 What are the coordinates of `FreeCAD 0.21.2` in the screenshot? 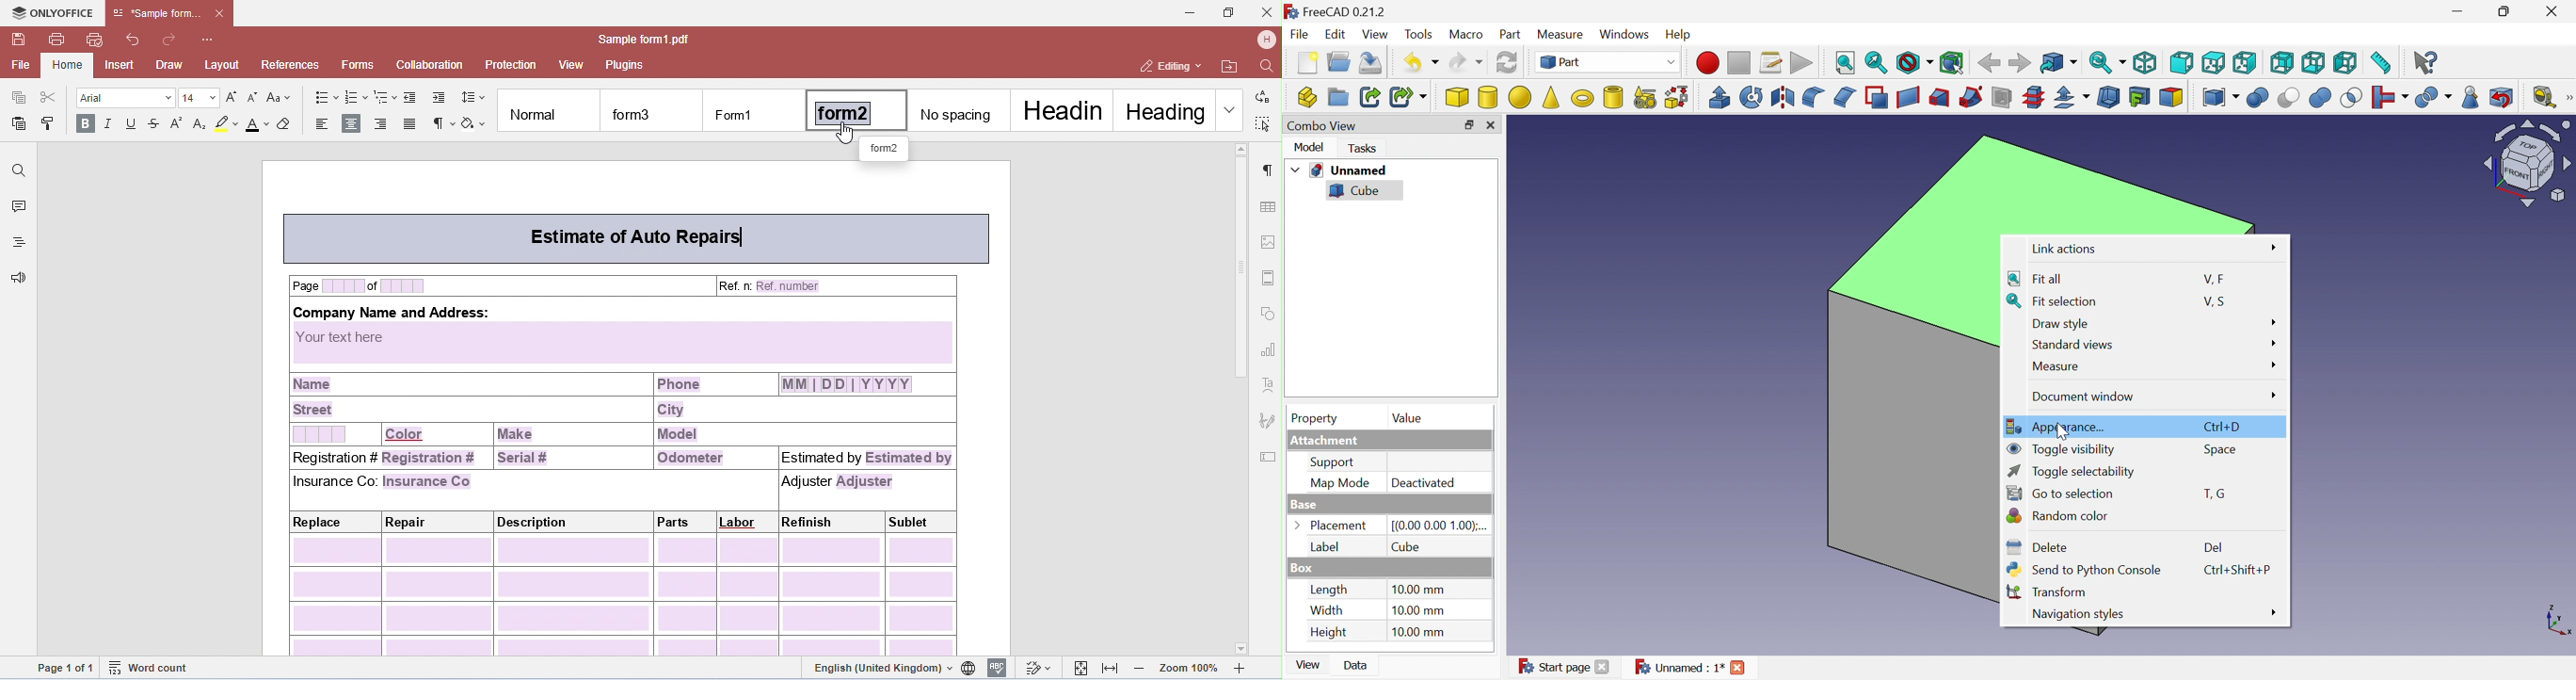 It's located at (1335, 11).